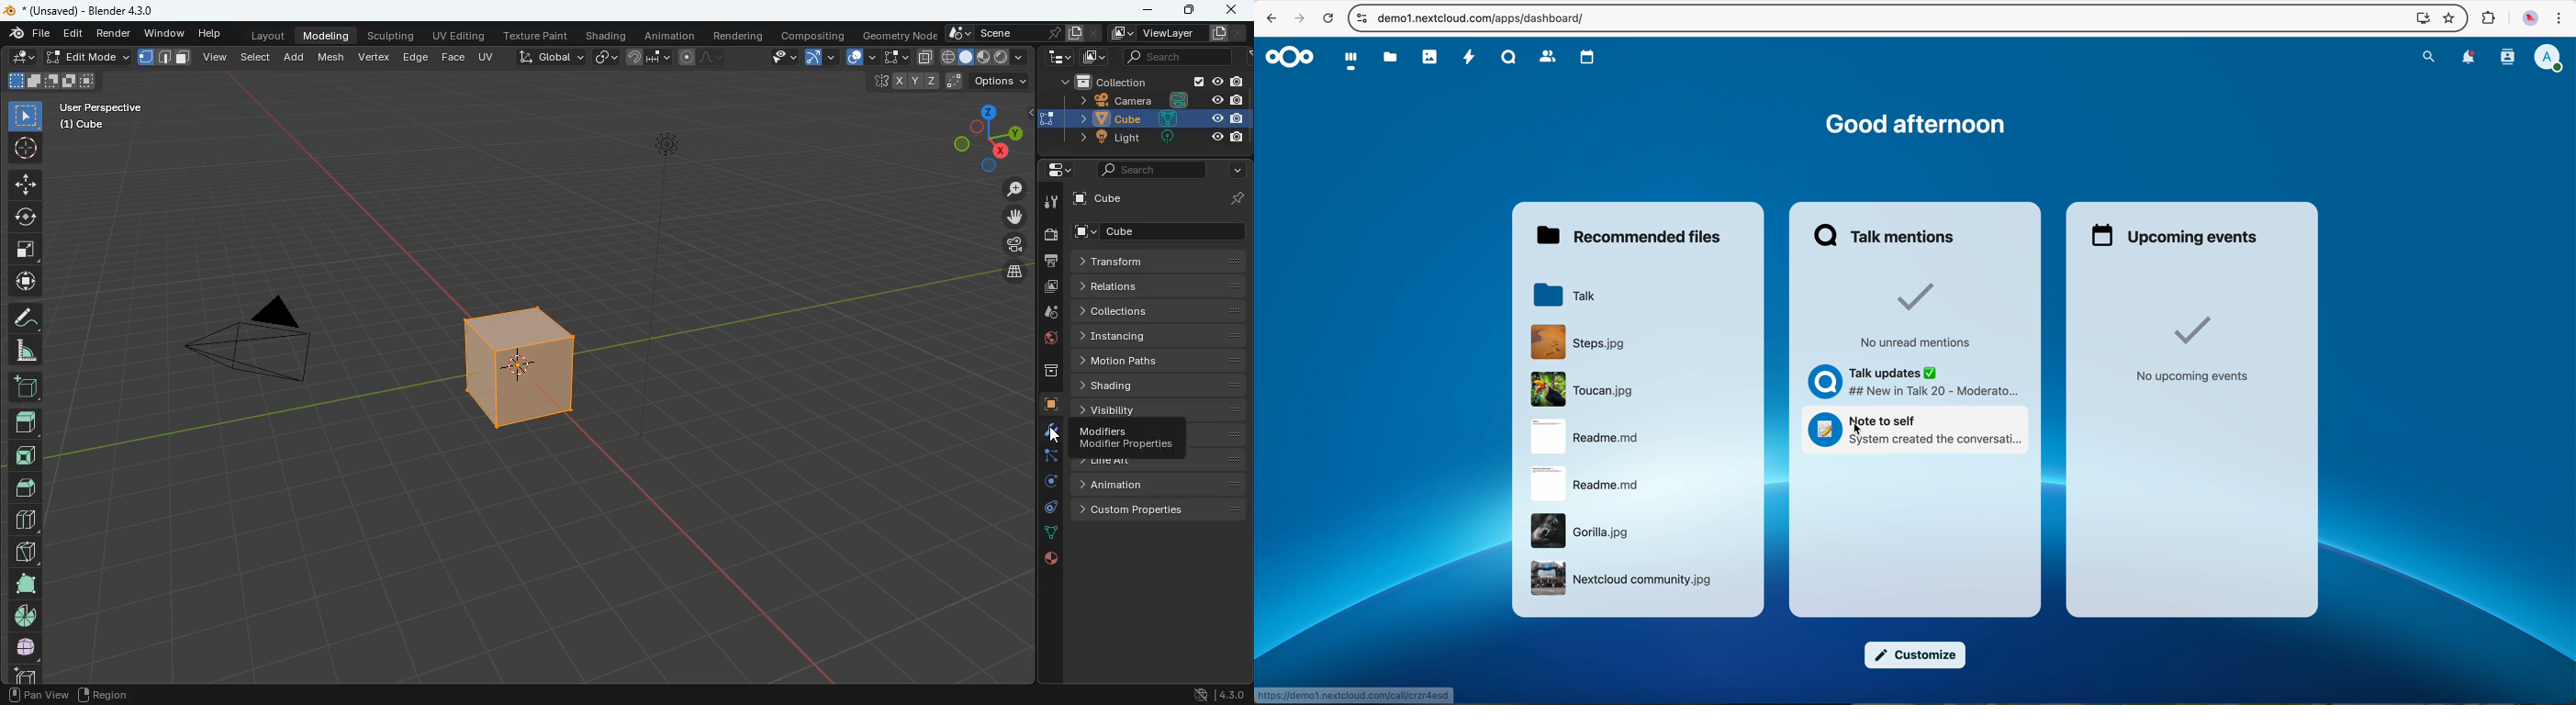  Describe the element at coordinates (1916, 655) in the screenshot. I see `customize button` at that location.